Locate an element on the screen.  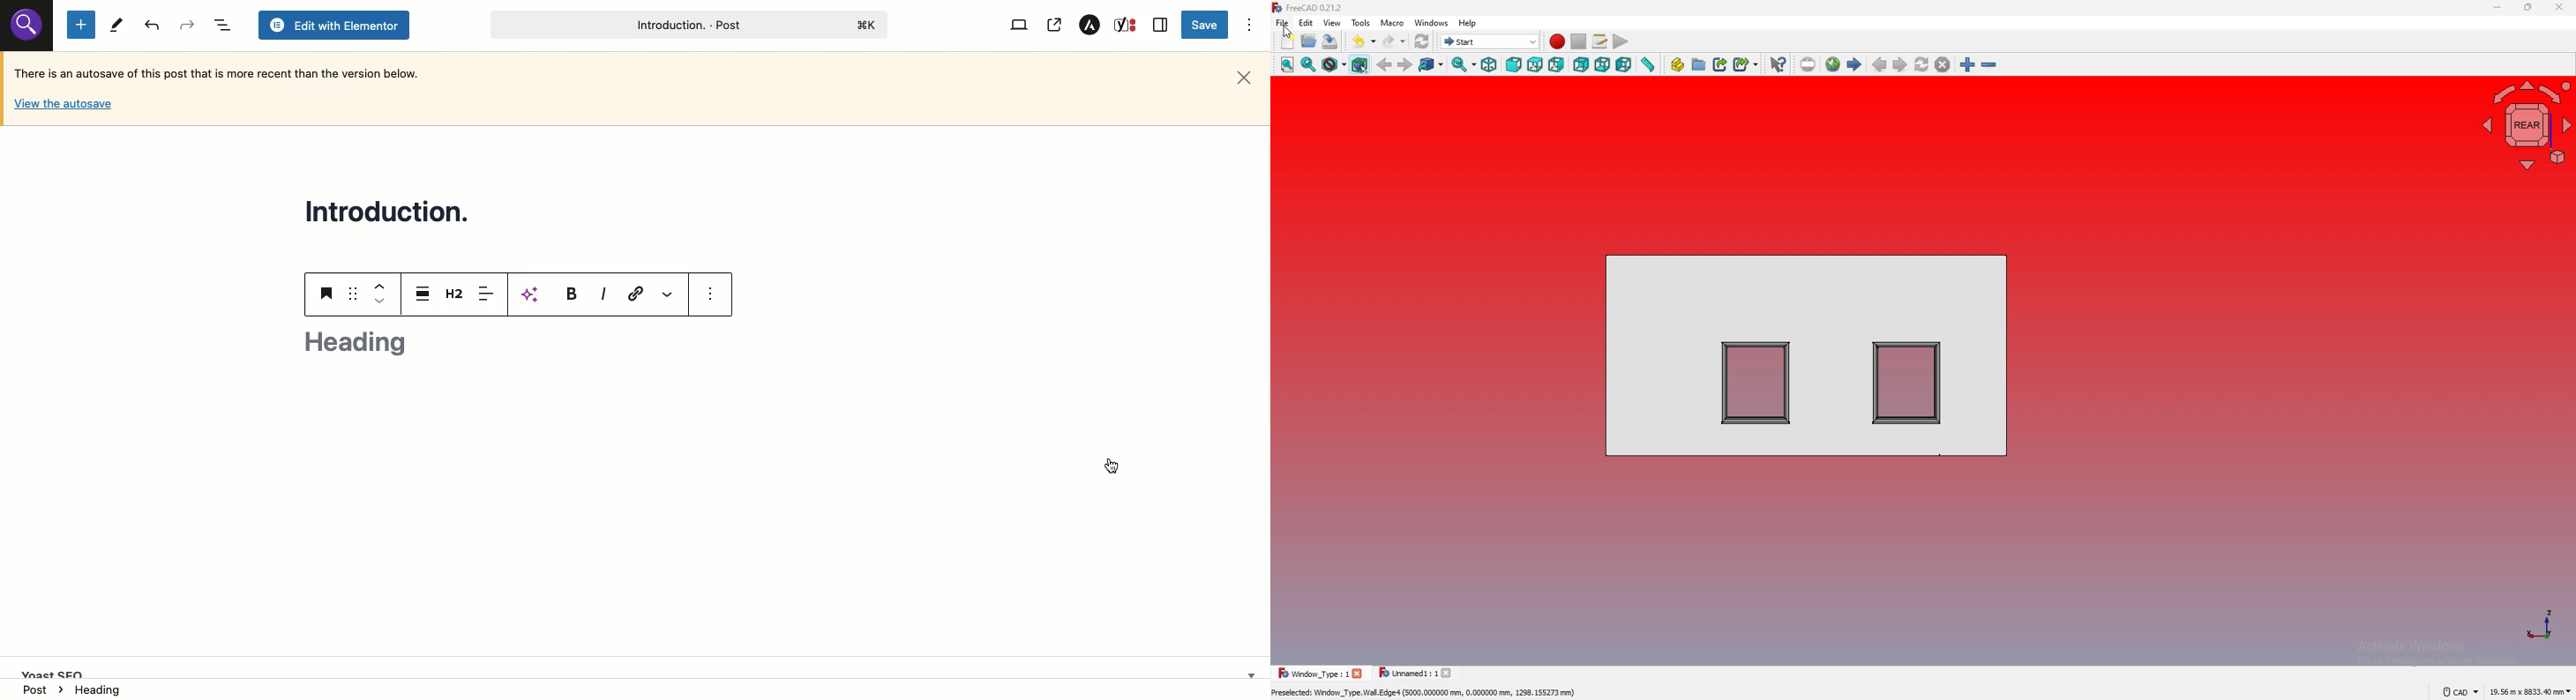
Redo is located at coordinates (154, 26).